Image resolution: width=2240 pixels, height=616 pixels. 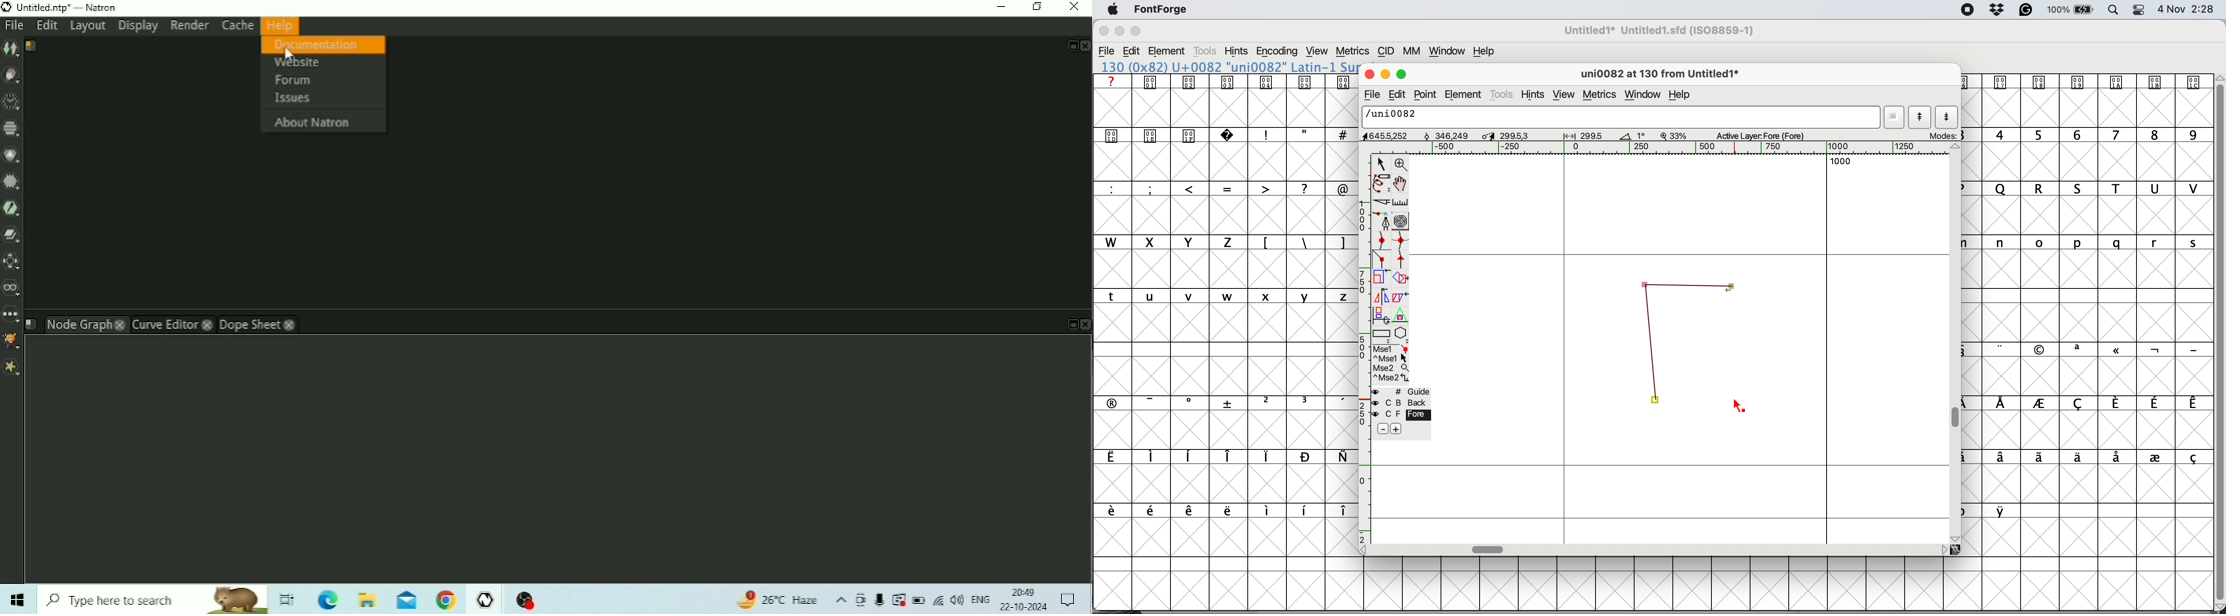 I want to click on lowercase letters, so click(x=2095, y=243).